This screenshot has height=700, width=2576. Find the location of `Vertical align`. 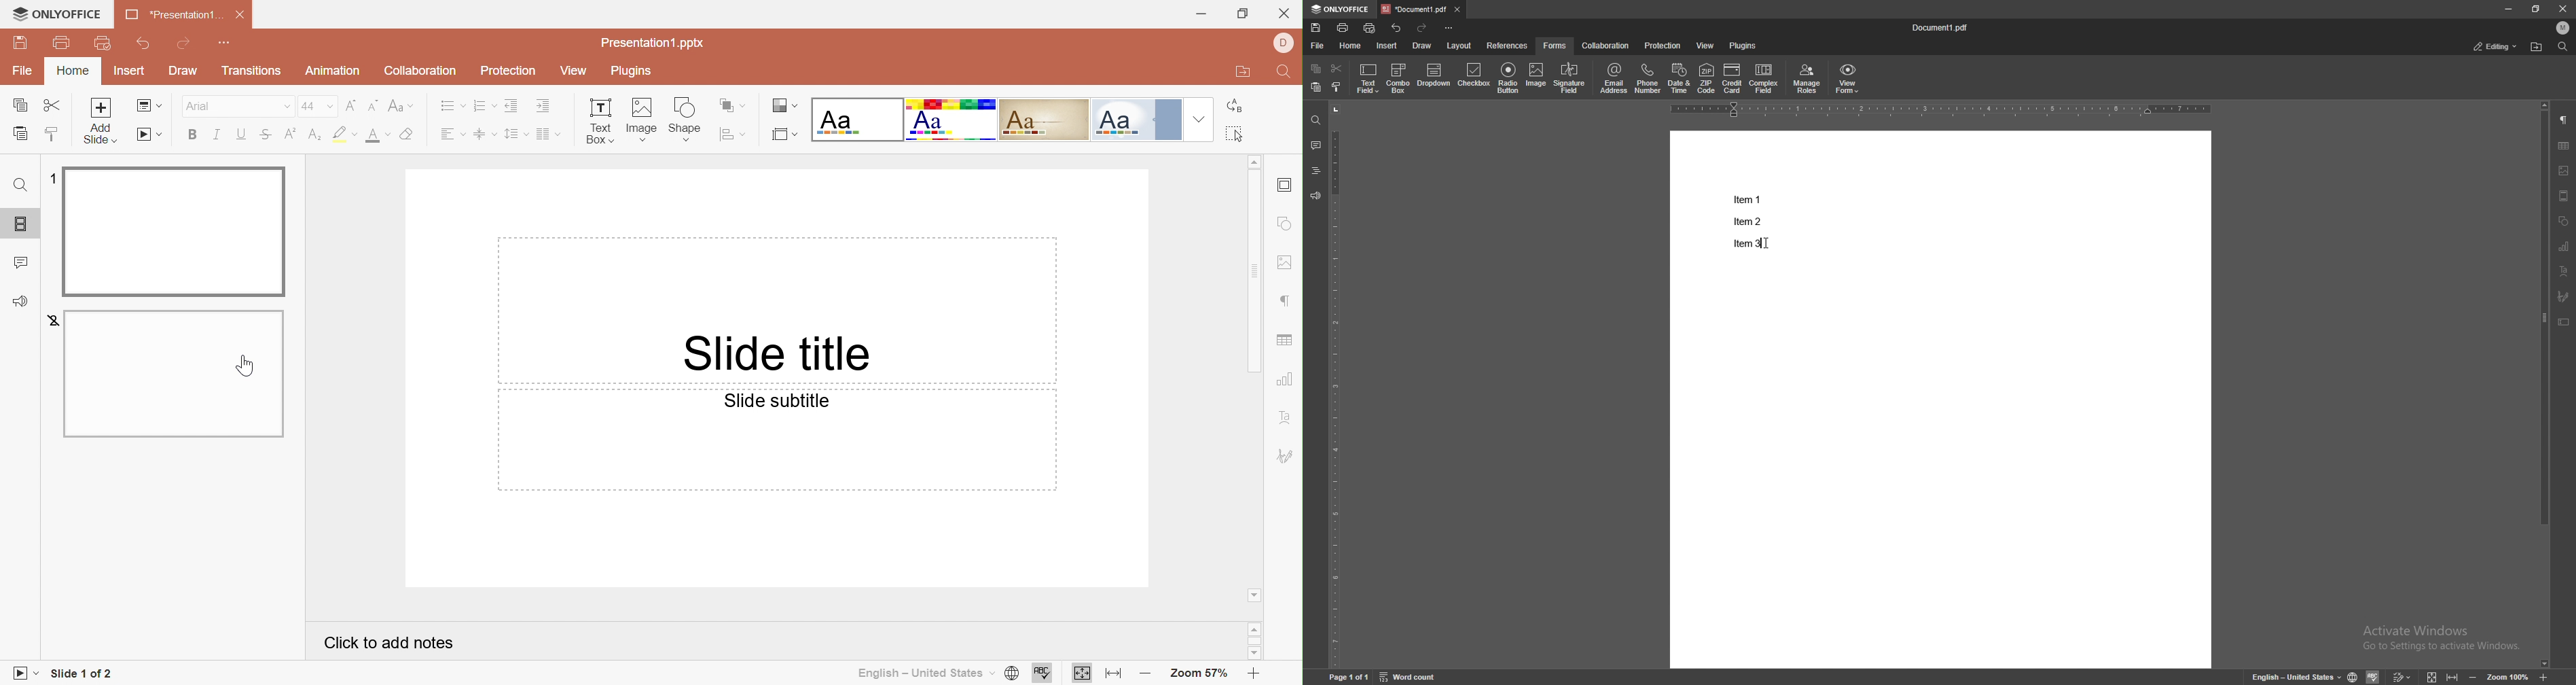

Vertical align is located at coordinates (486, 133).